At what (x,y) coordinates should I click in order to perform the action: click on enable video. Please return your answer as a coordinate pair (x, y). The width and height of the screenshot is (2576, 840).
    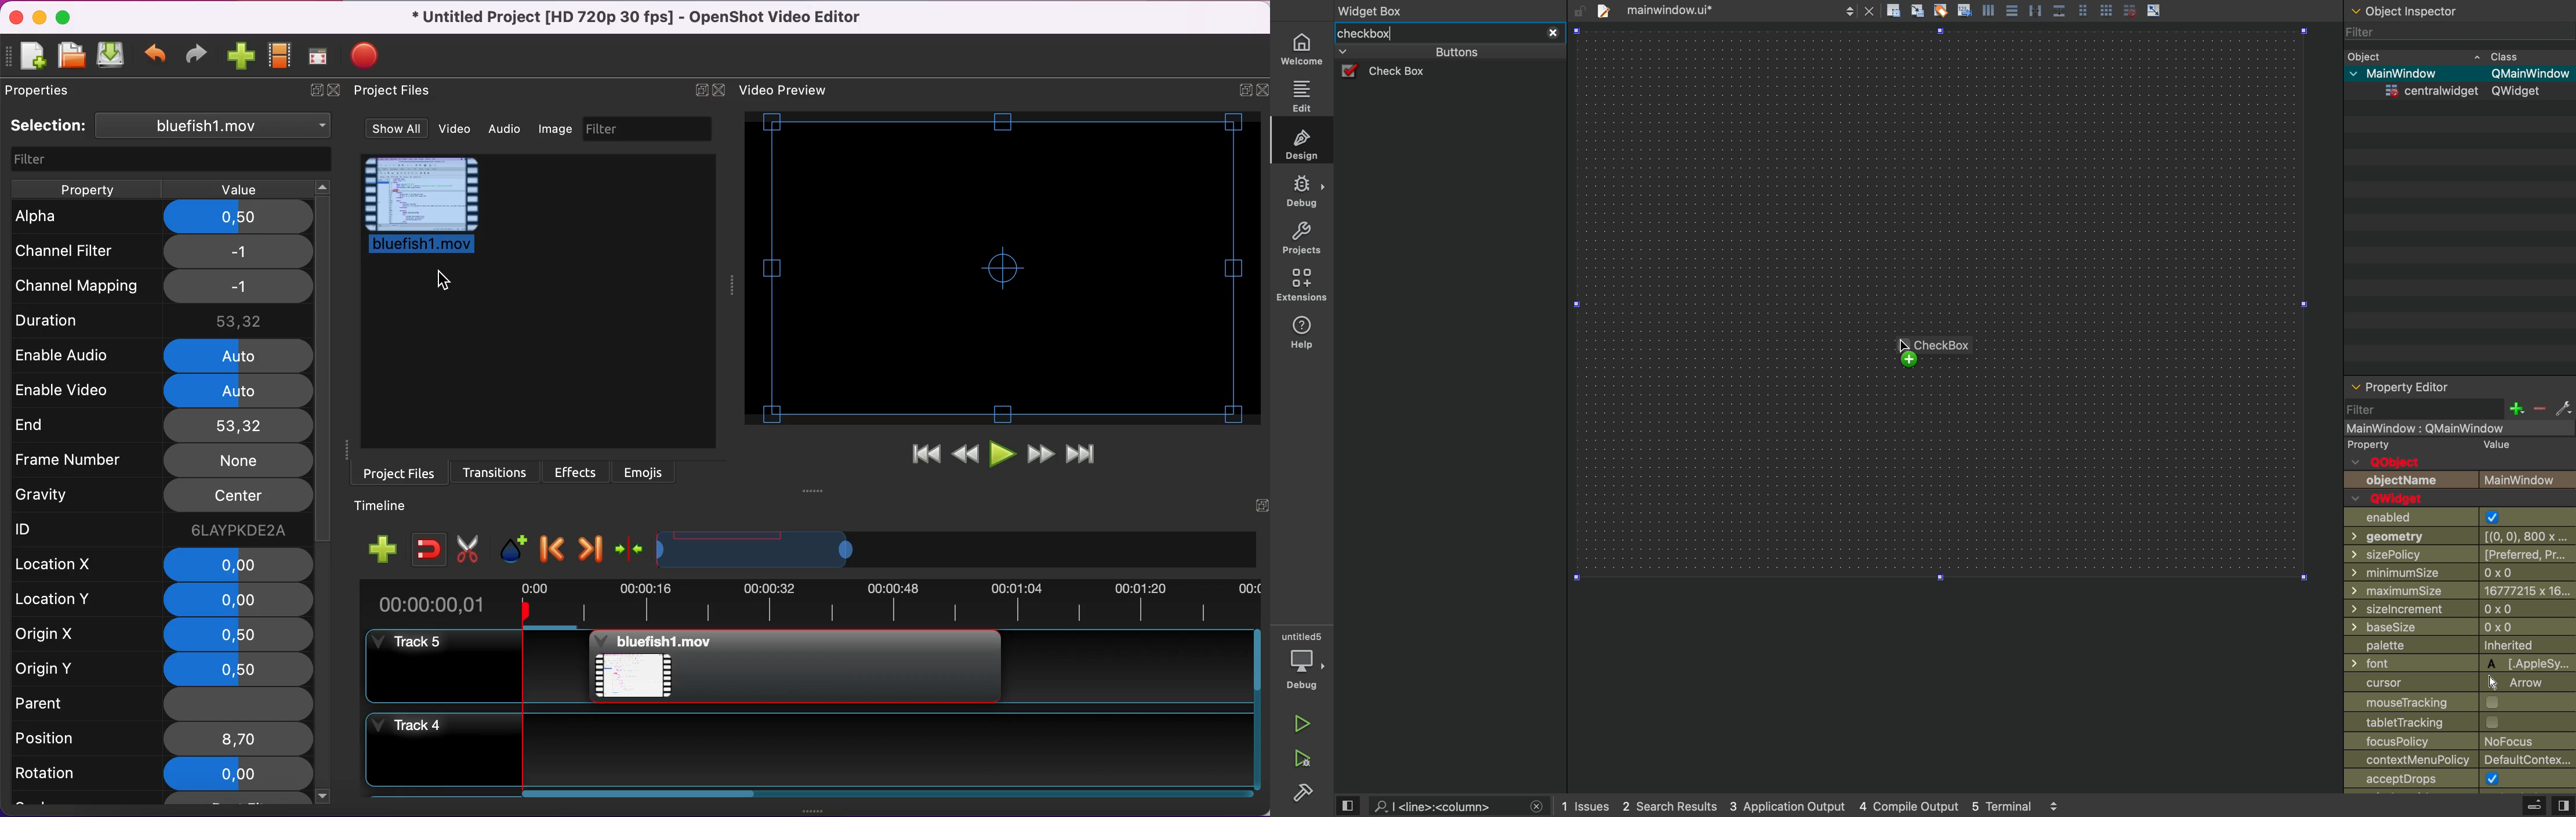
    Looking at the image, I should click on (82, 389).